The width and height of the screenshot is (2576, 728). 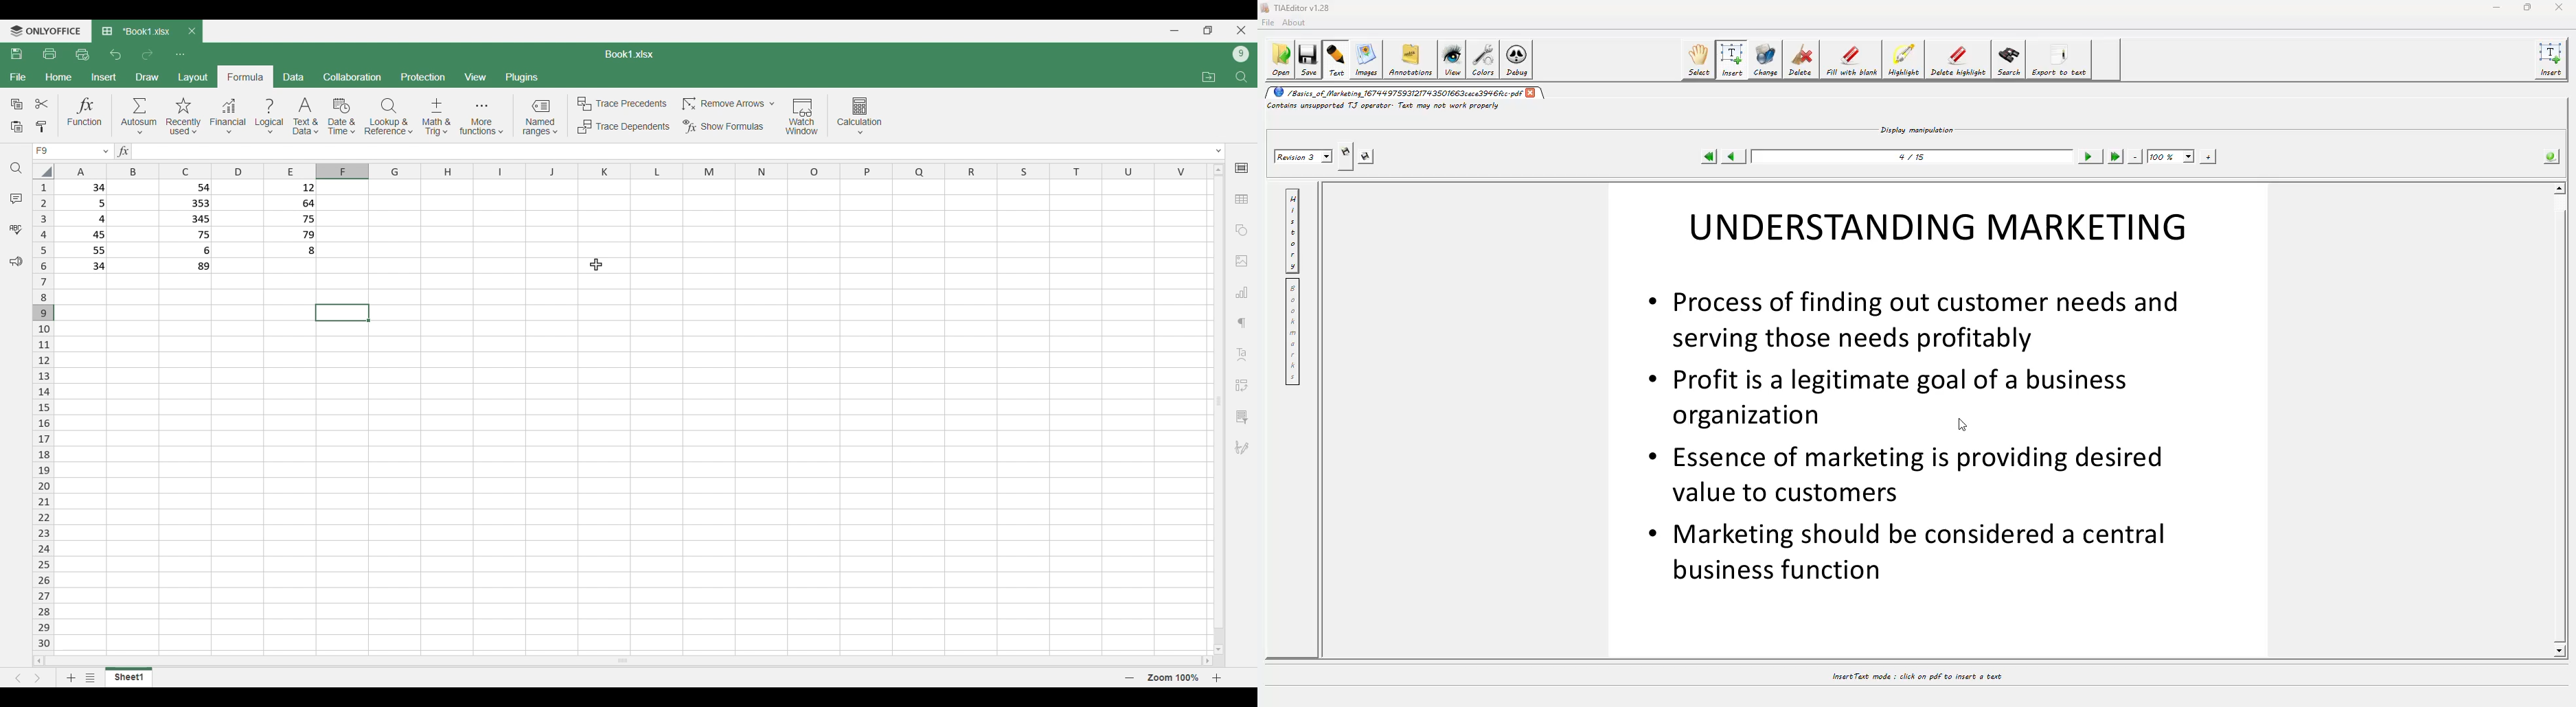 What do you see at coordinates (1242, 199) in the screenshot?
I see `Insert table` at bounding box center [1242, 199].